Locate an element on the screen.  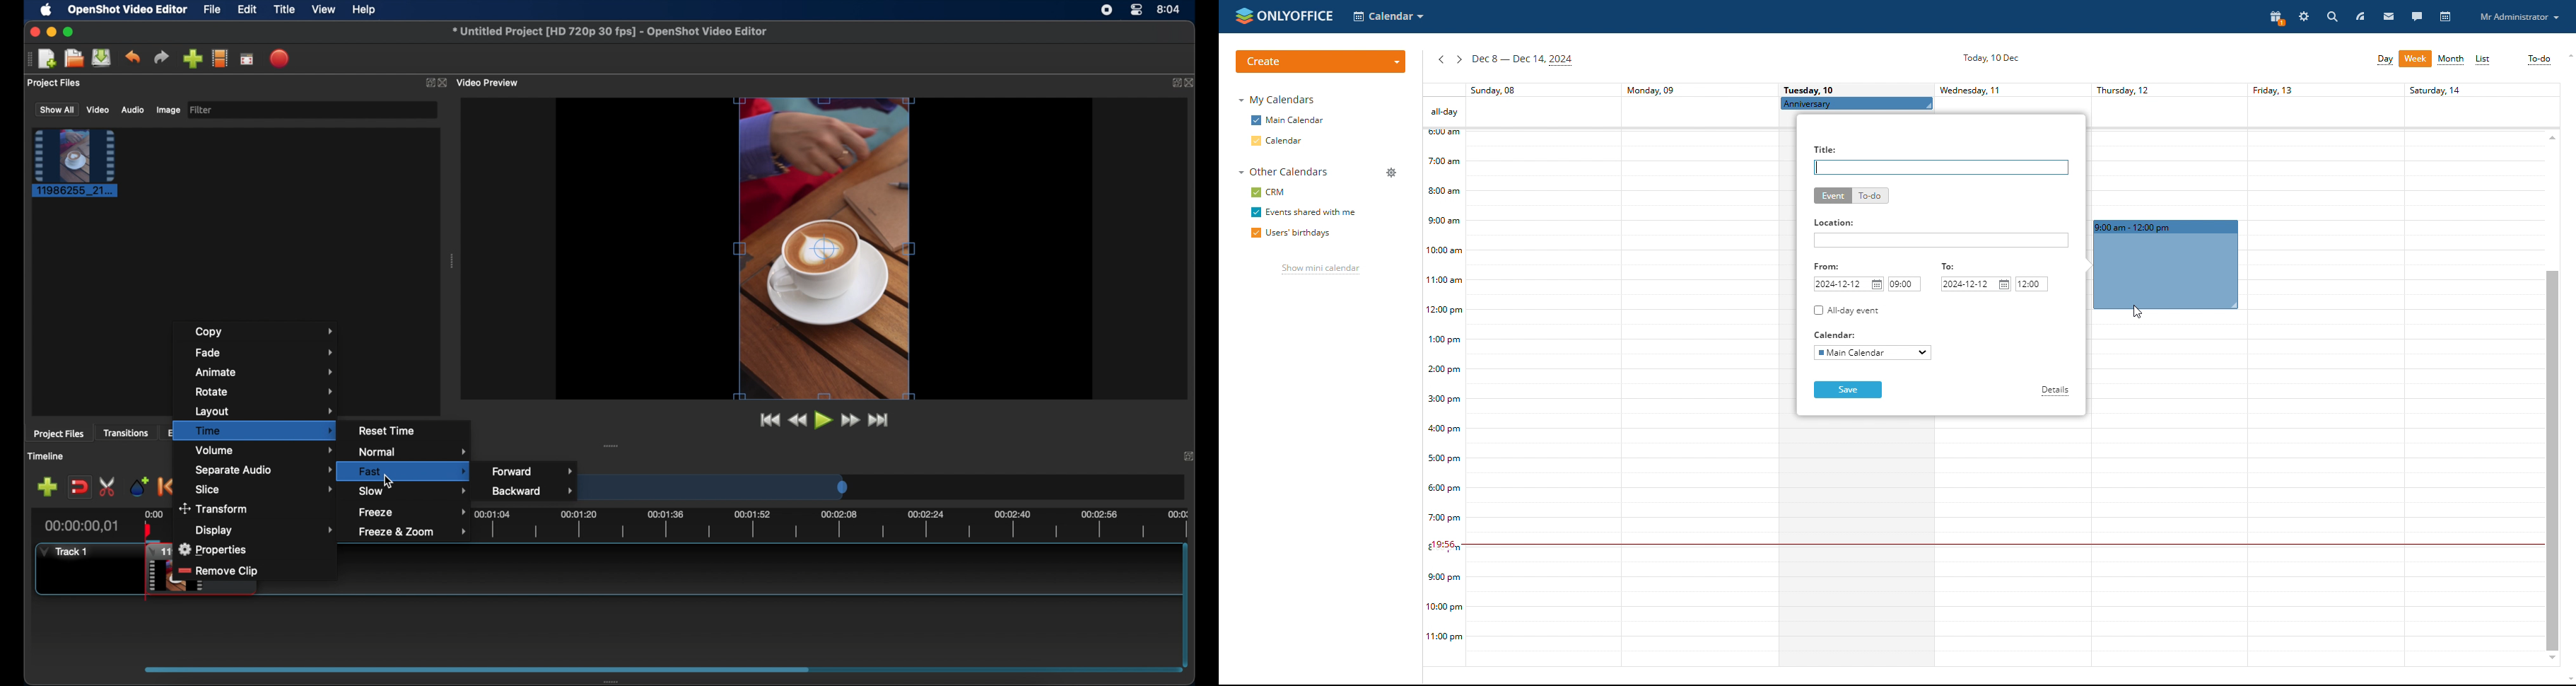
animate menu is located at coordinates (265, 372).